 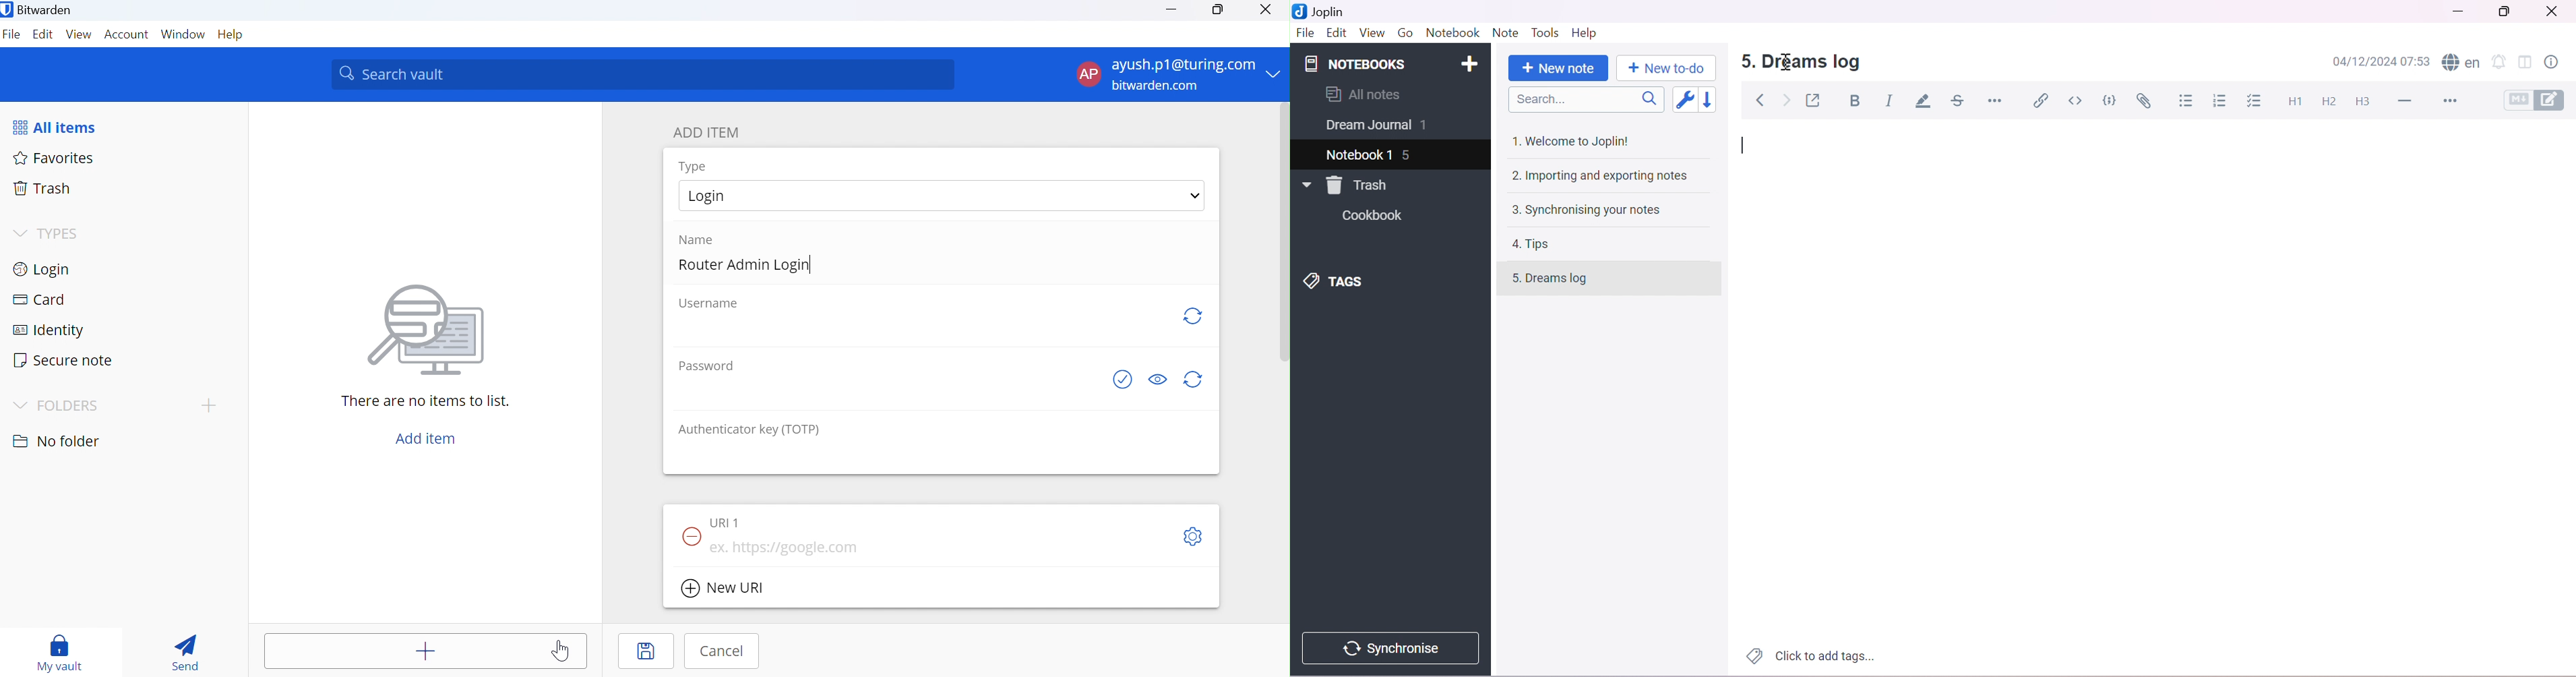 I want to click on Toggle editor layout, so click(x=2527, y=62).